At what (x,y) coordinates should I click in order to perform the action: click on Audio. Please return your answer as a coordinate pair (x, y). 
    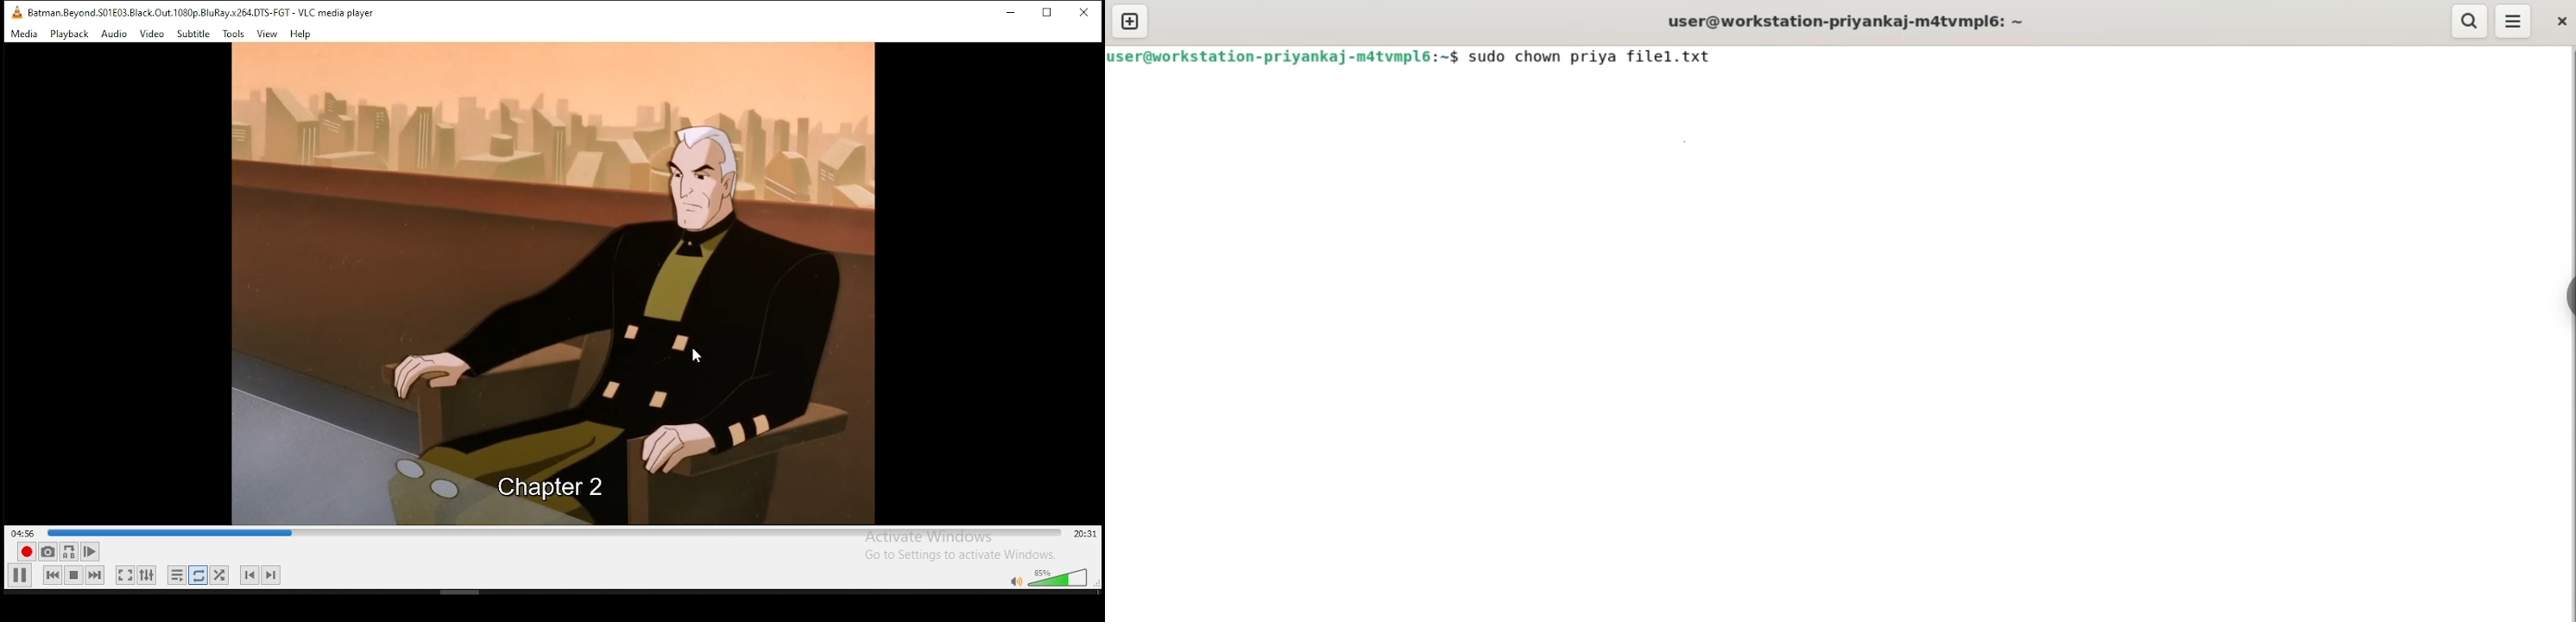
    Looking at the image, I should click on (114, 35).